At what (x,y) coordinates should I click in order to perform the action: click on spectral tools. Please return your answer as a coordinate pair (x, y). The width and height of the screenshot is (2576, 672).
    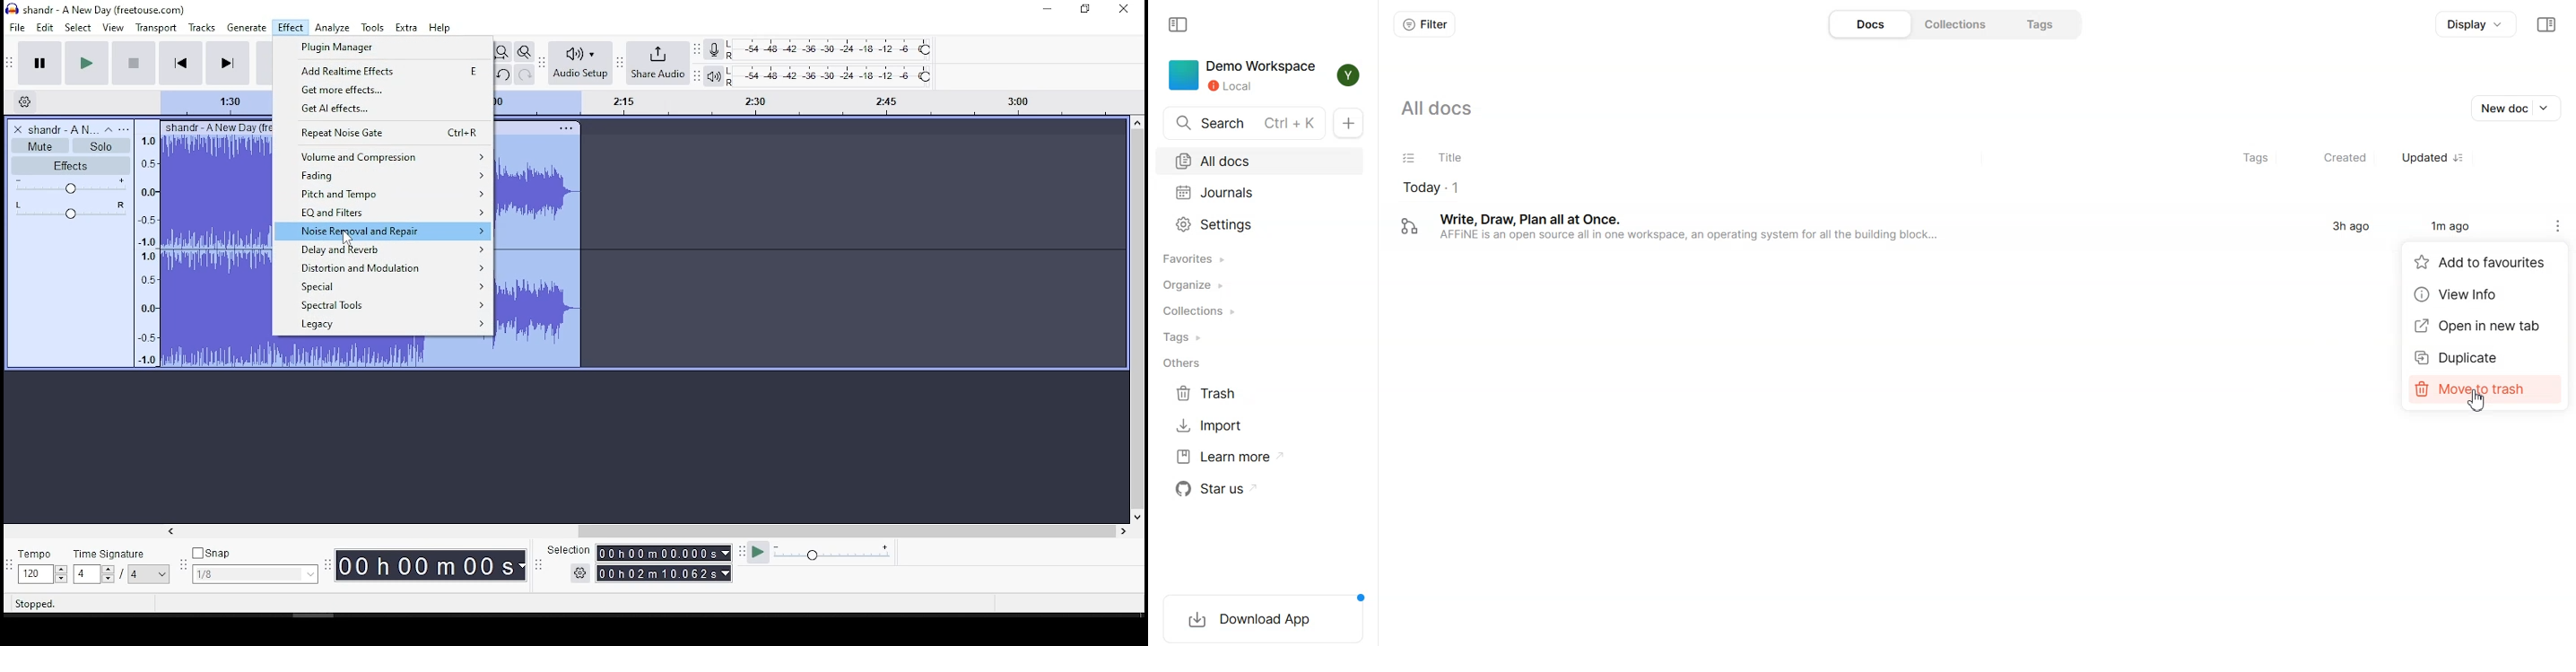
    Looking at the image, I should click on (383, 305).